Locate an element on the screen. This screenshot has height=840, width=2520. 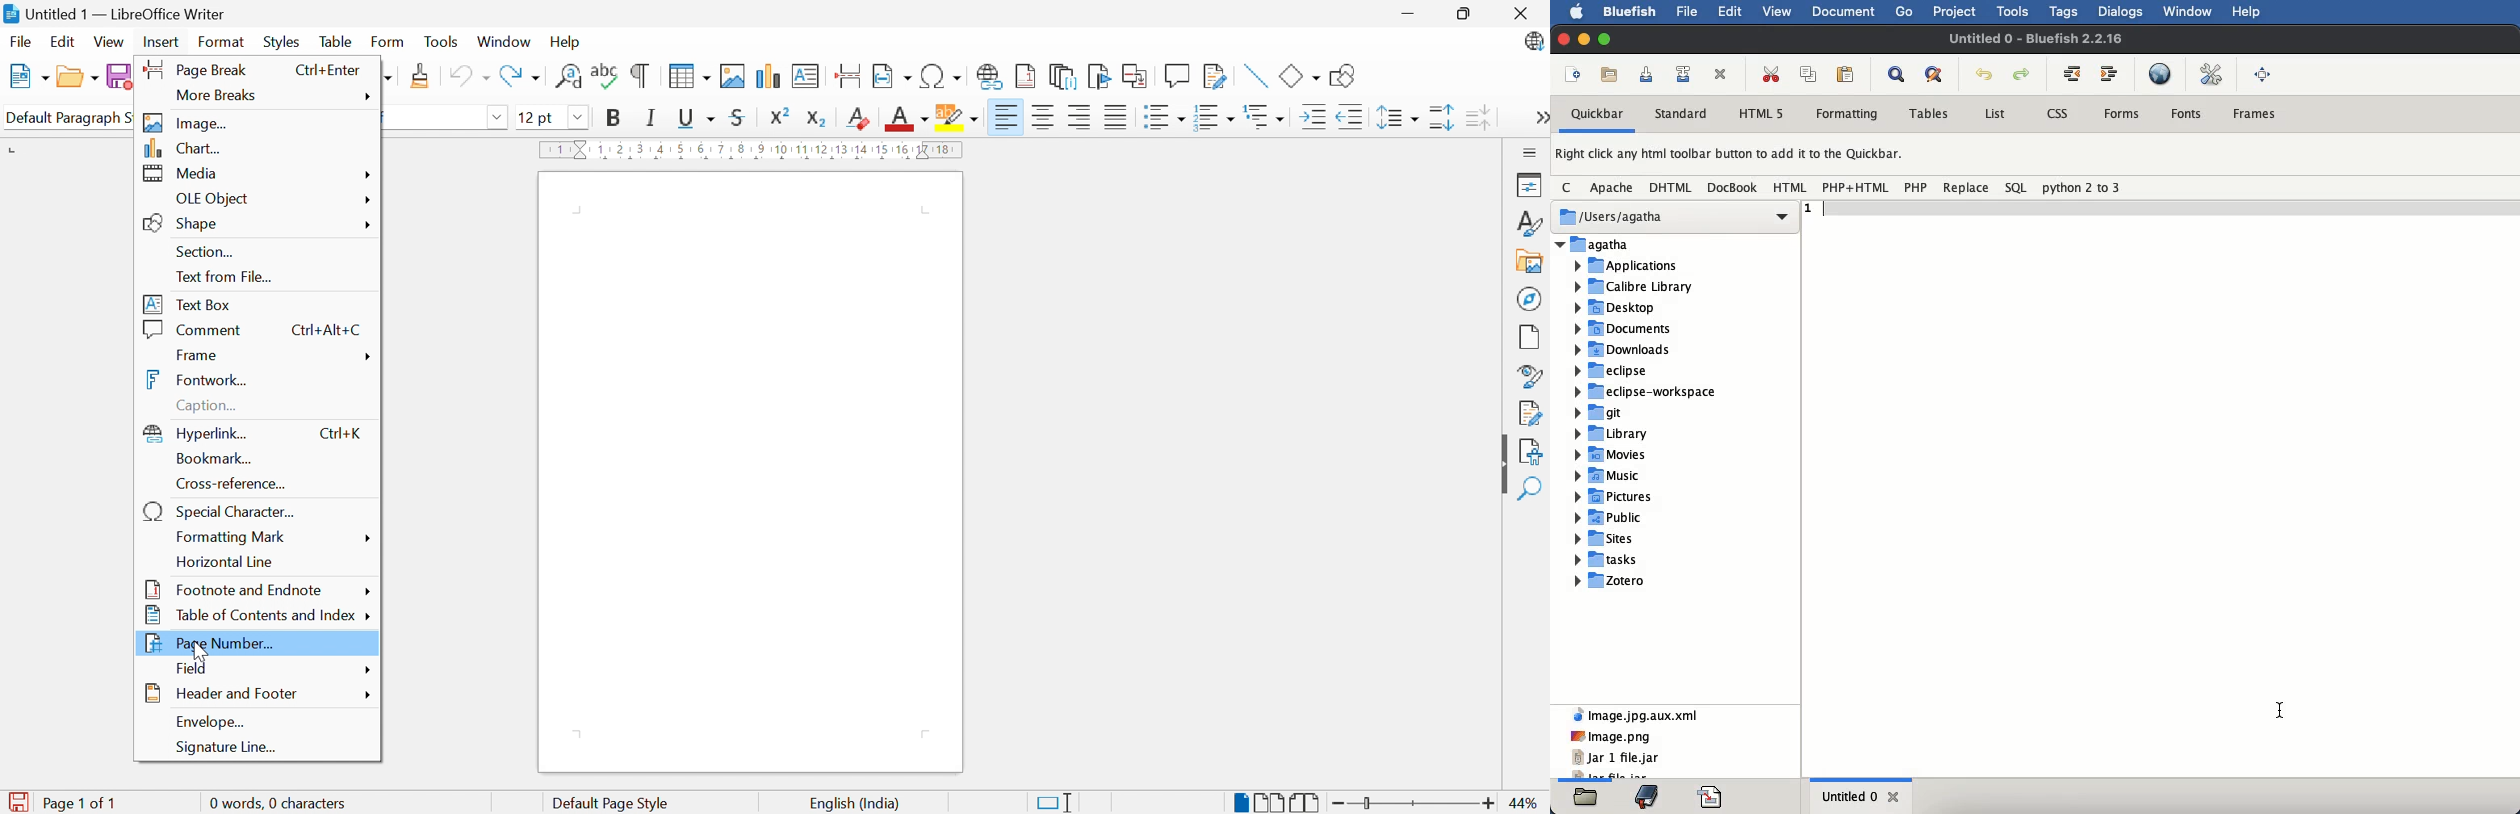
Insert image is located at coordinates (732, 76).